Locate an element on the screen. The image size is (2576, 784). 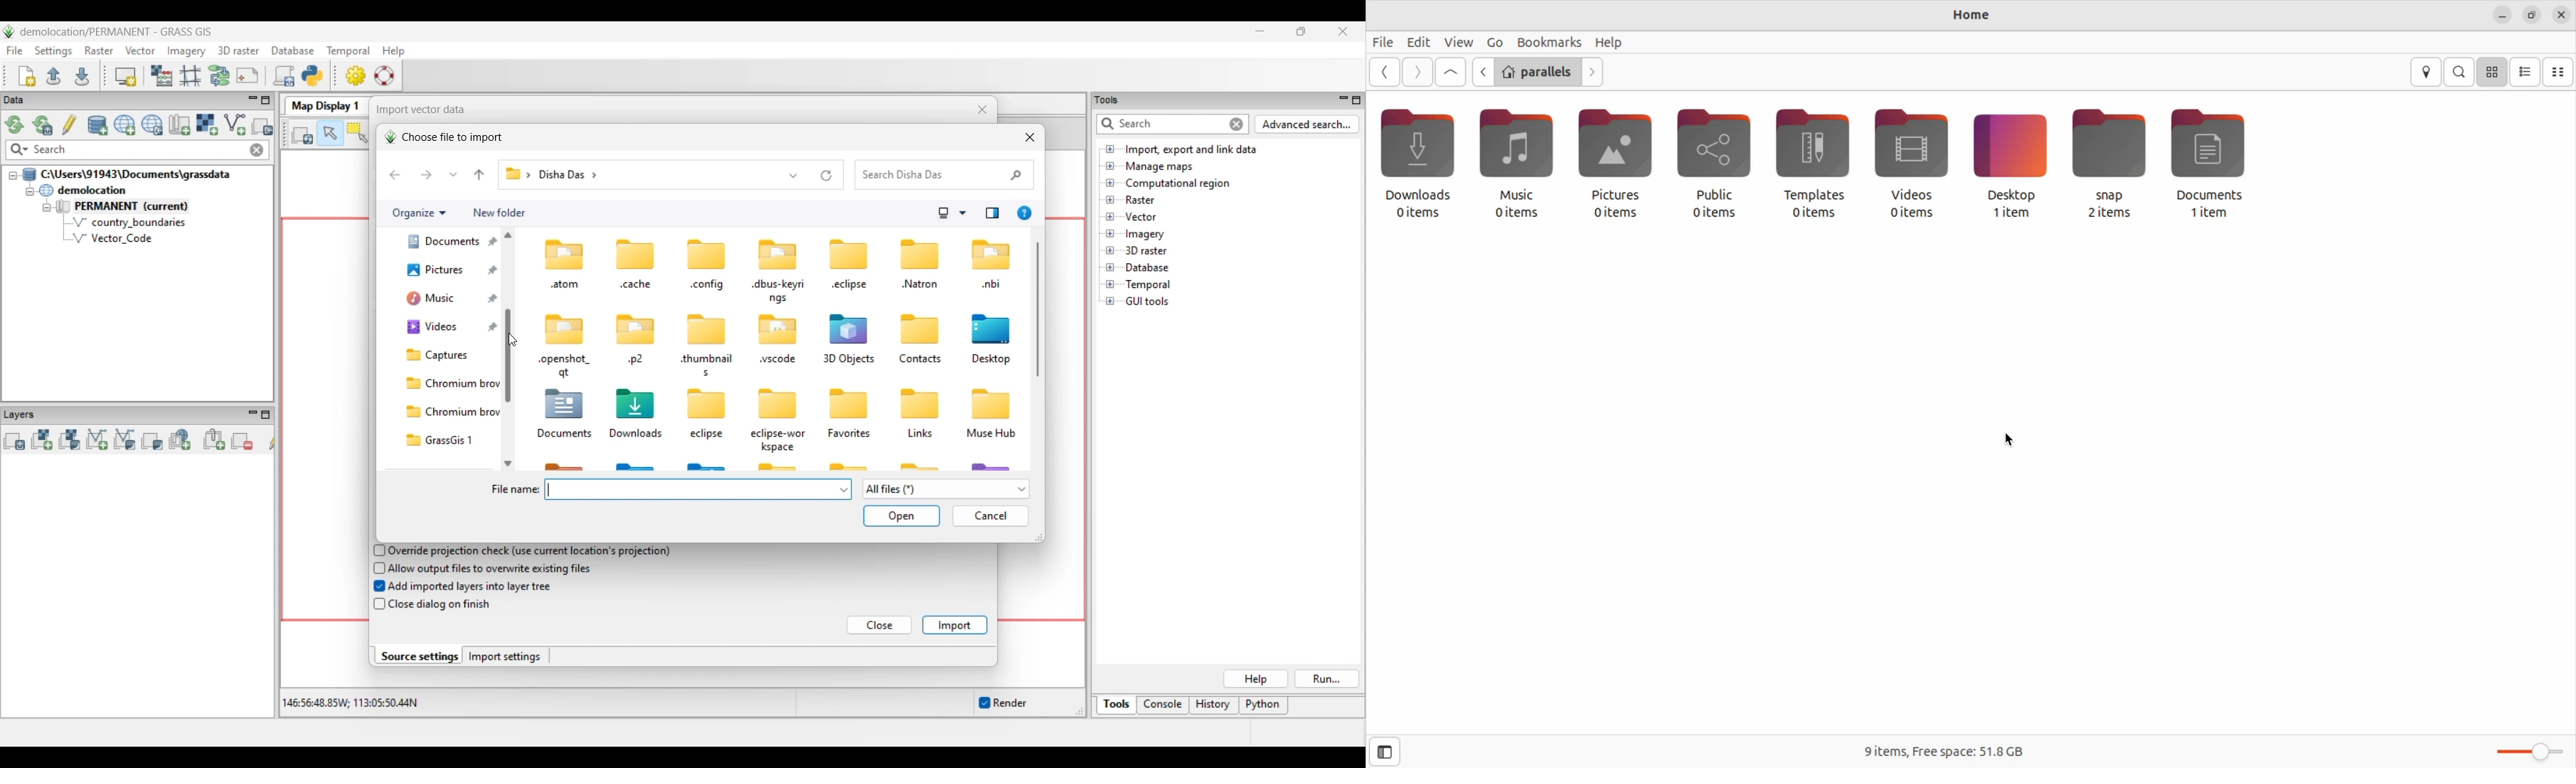
search is located at coordinates (2460, 72).